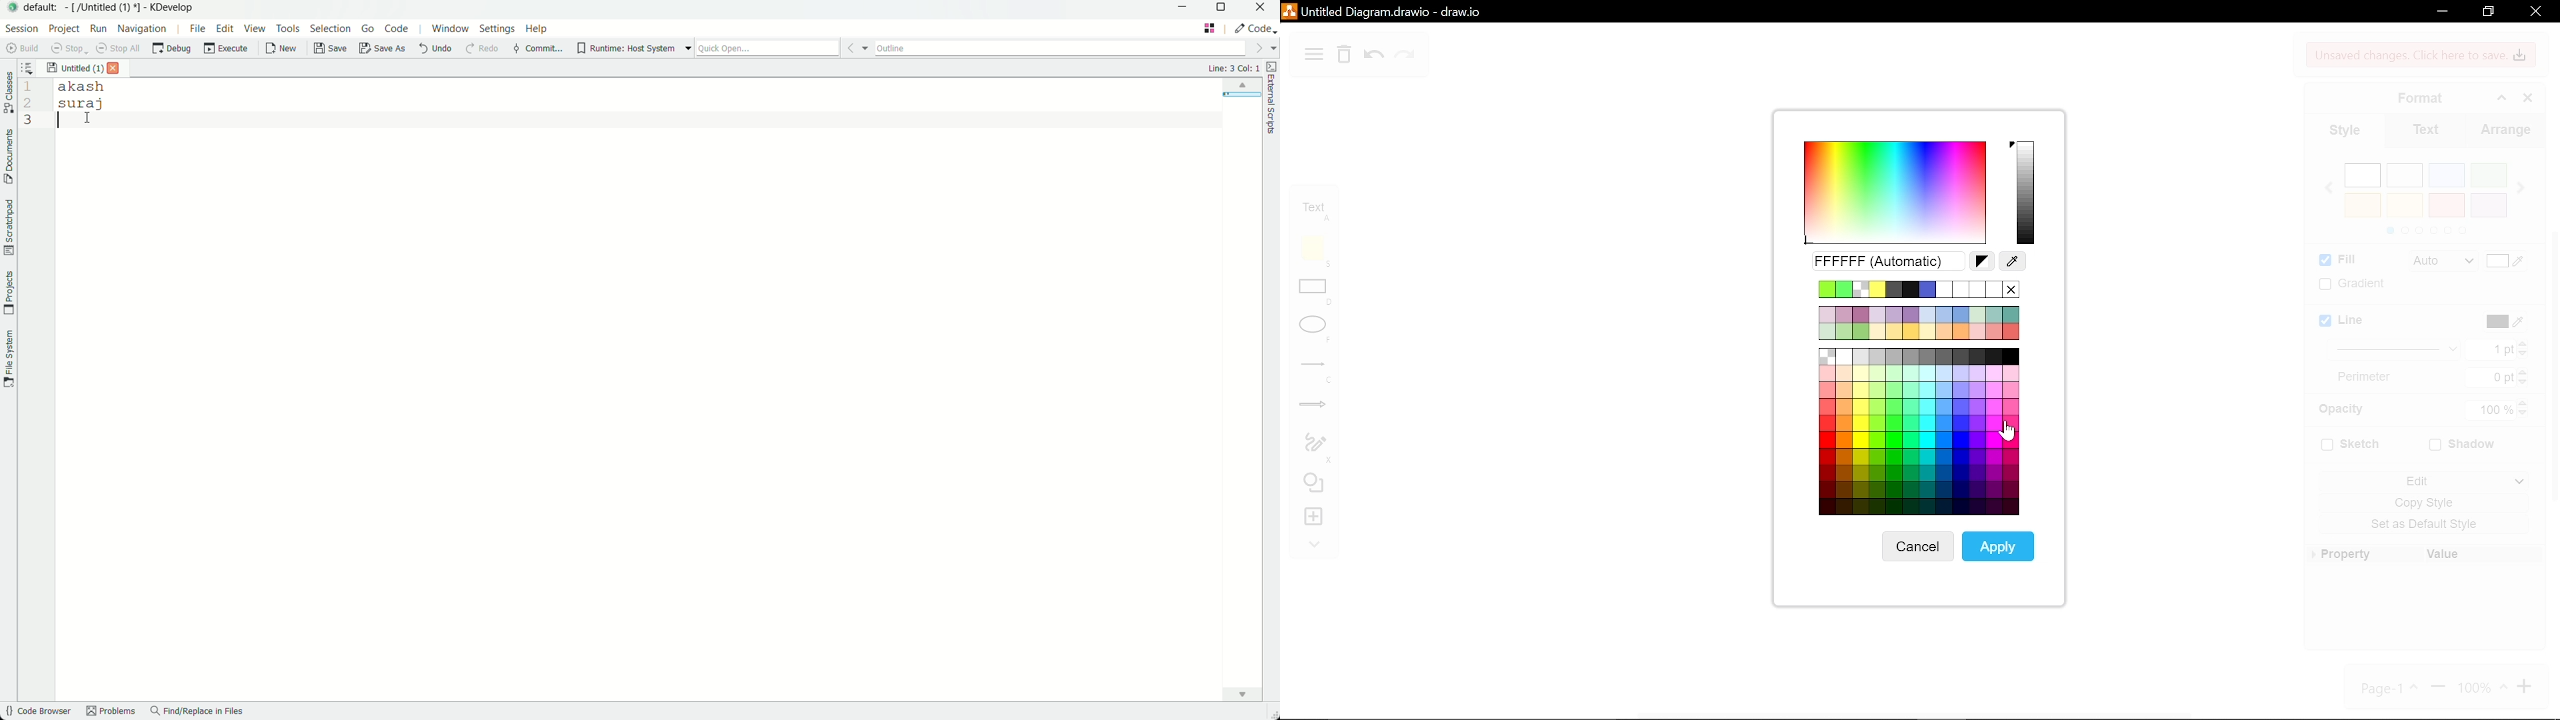  What do you see at coordinates (395, 28) in the screenshot?
I see `code menu` at bounding box center [395, 28].